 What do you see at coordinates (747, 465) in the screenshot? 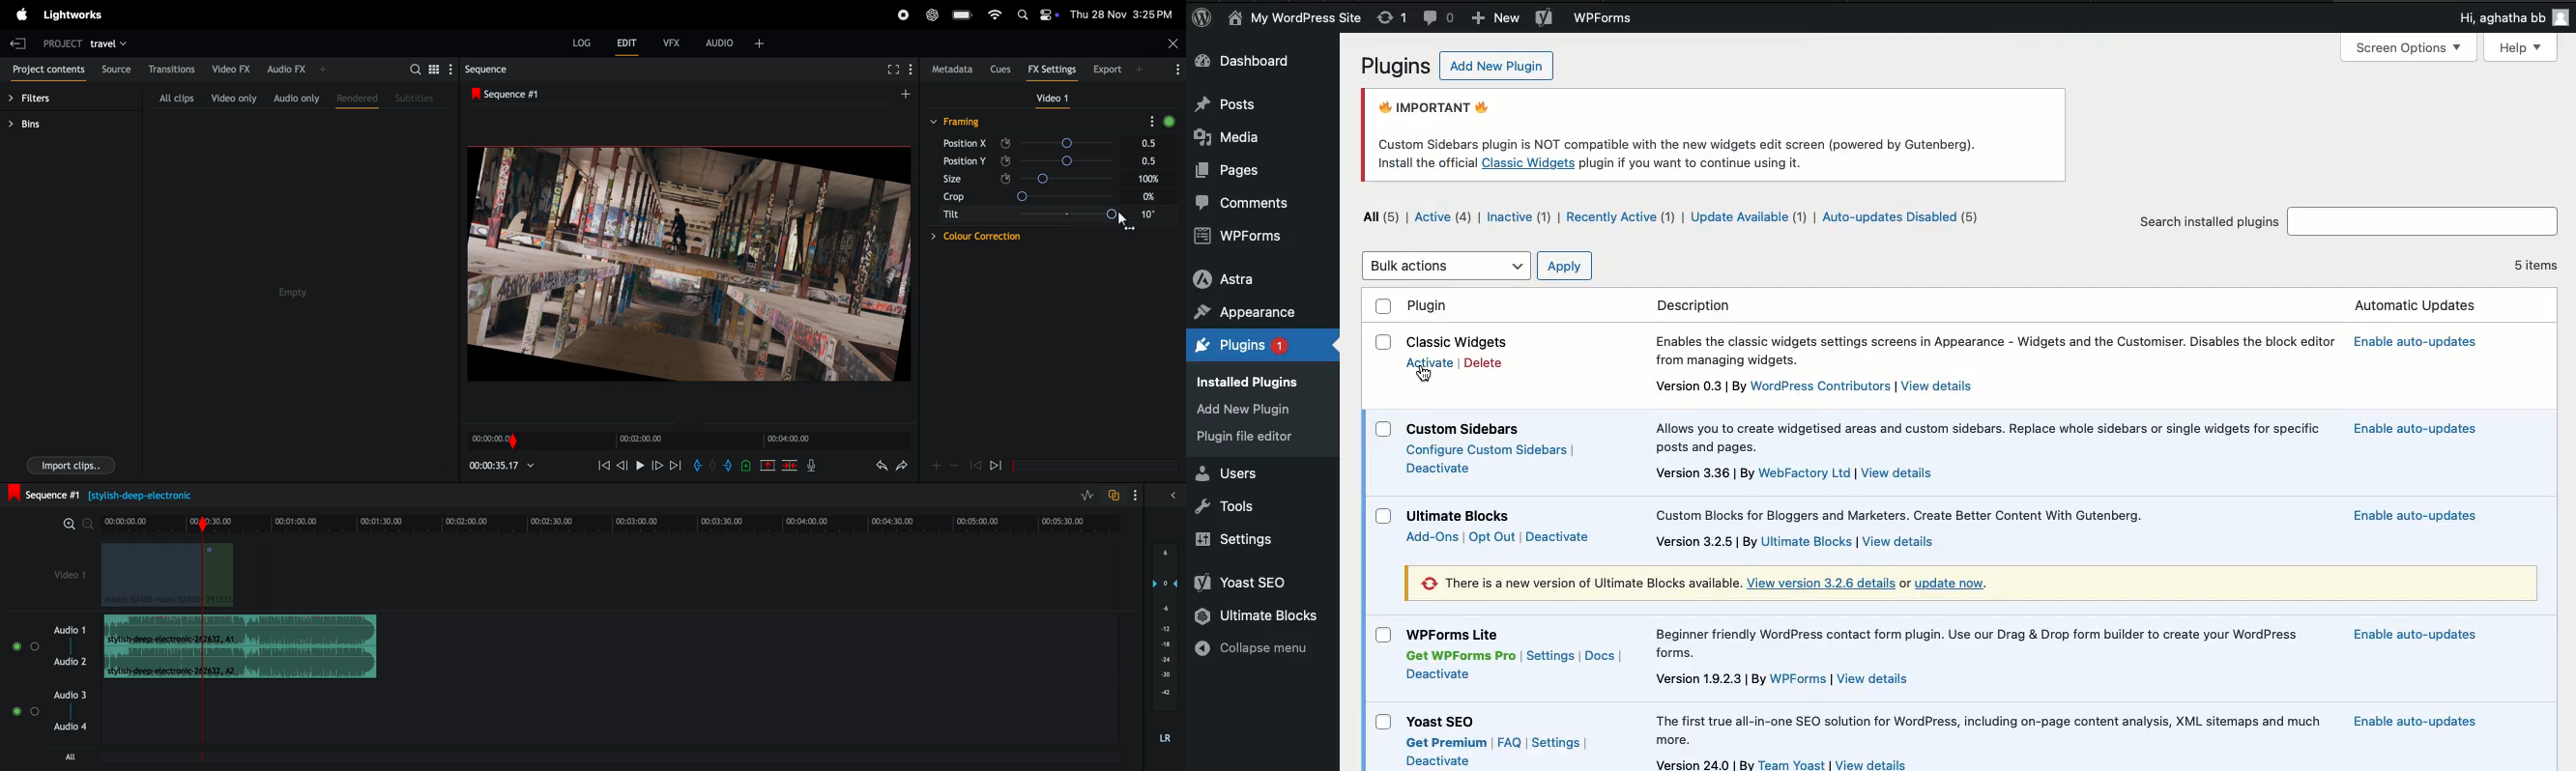
I see `add cue to current positon` at bounding box center [747, 465].